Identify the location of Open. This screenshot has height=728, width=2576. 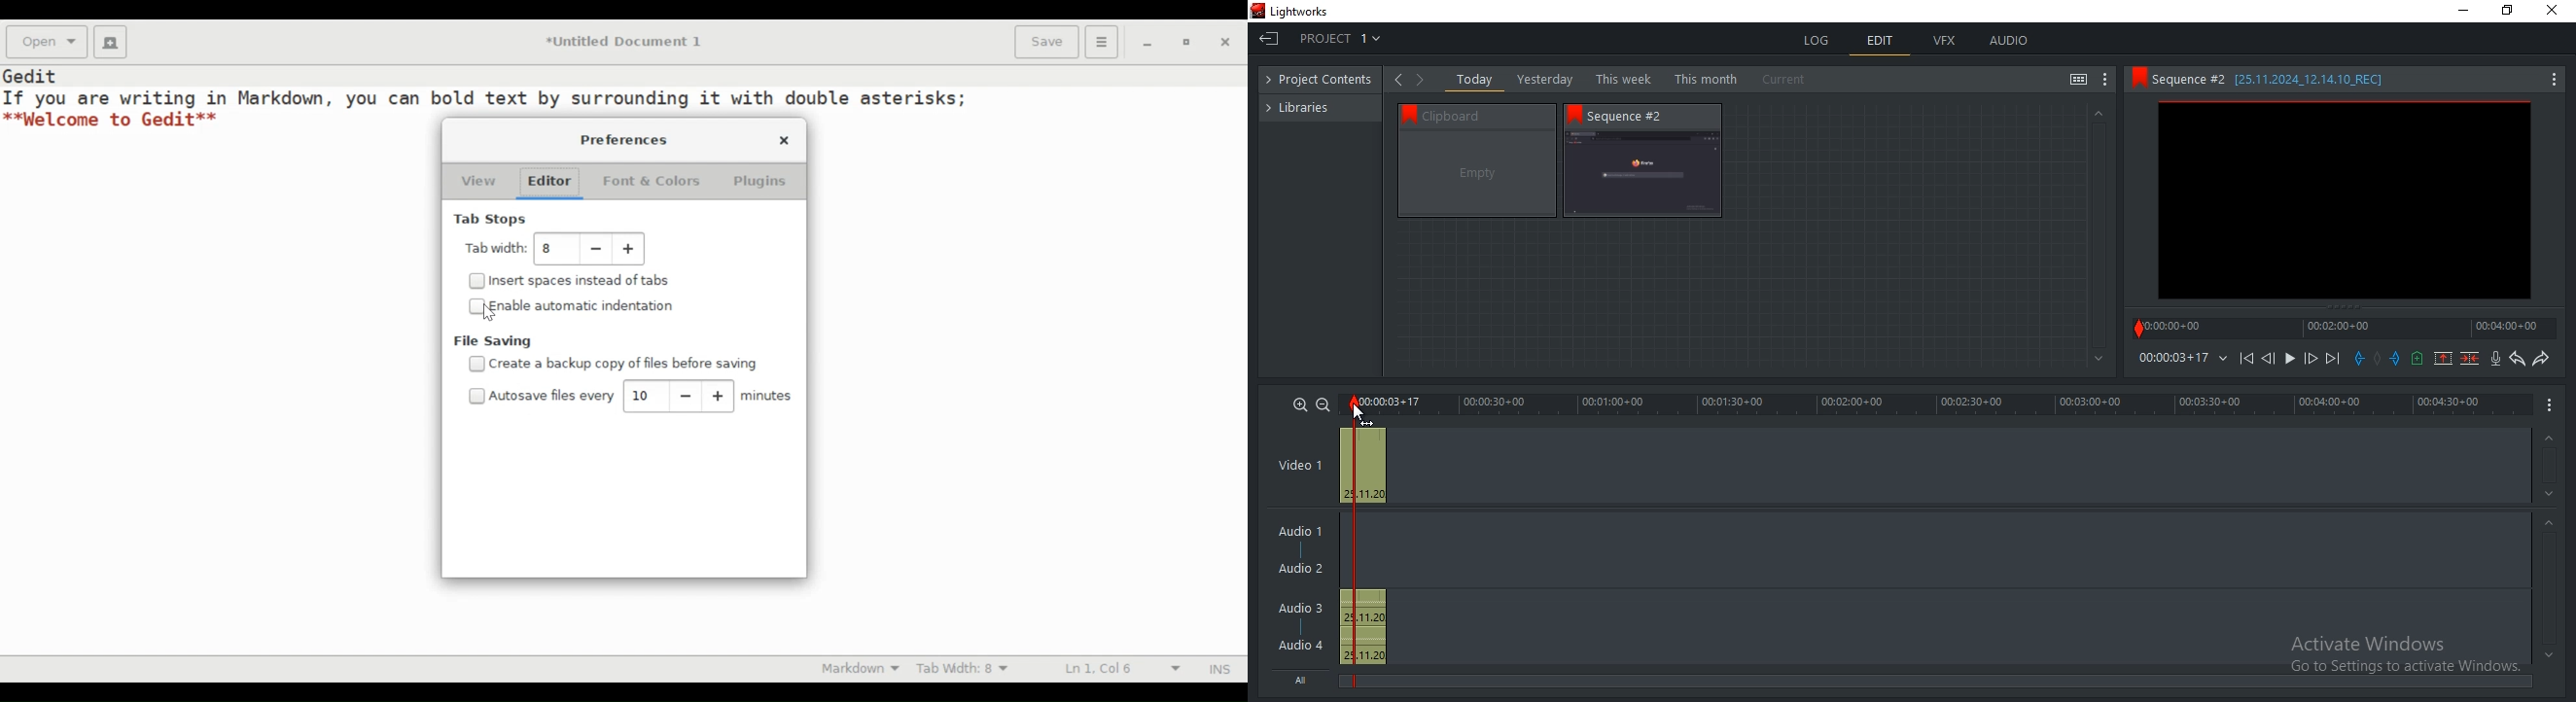
(45, 43).